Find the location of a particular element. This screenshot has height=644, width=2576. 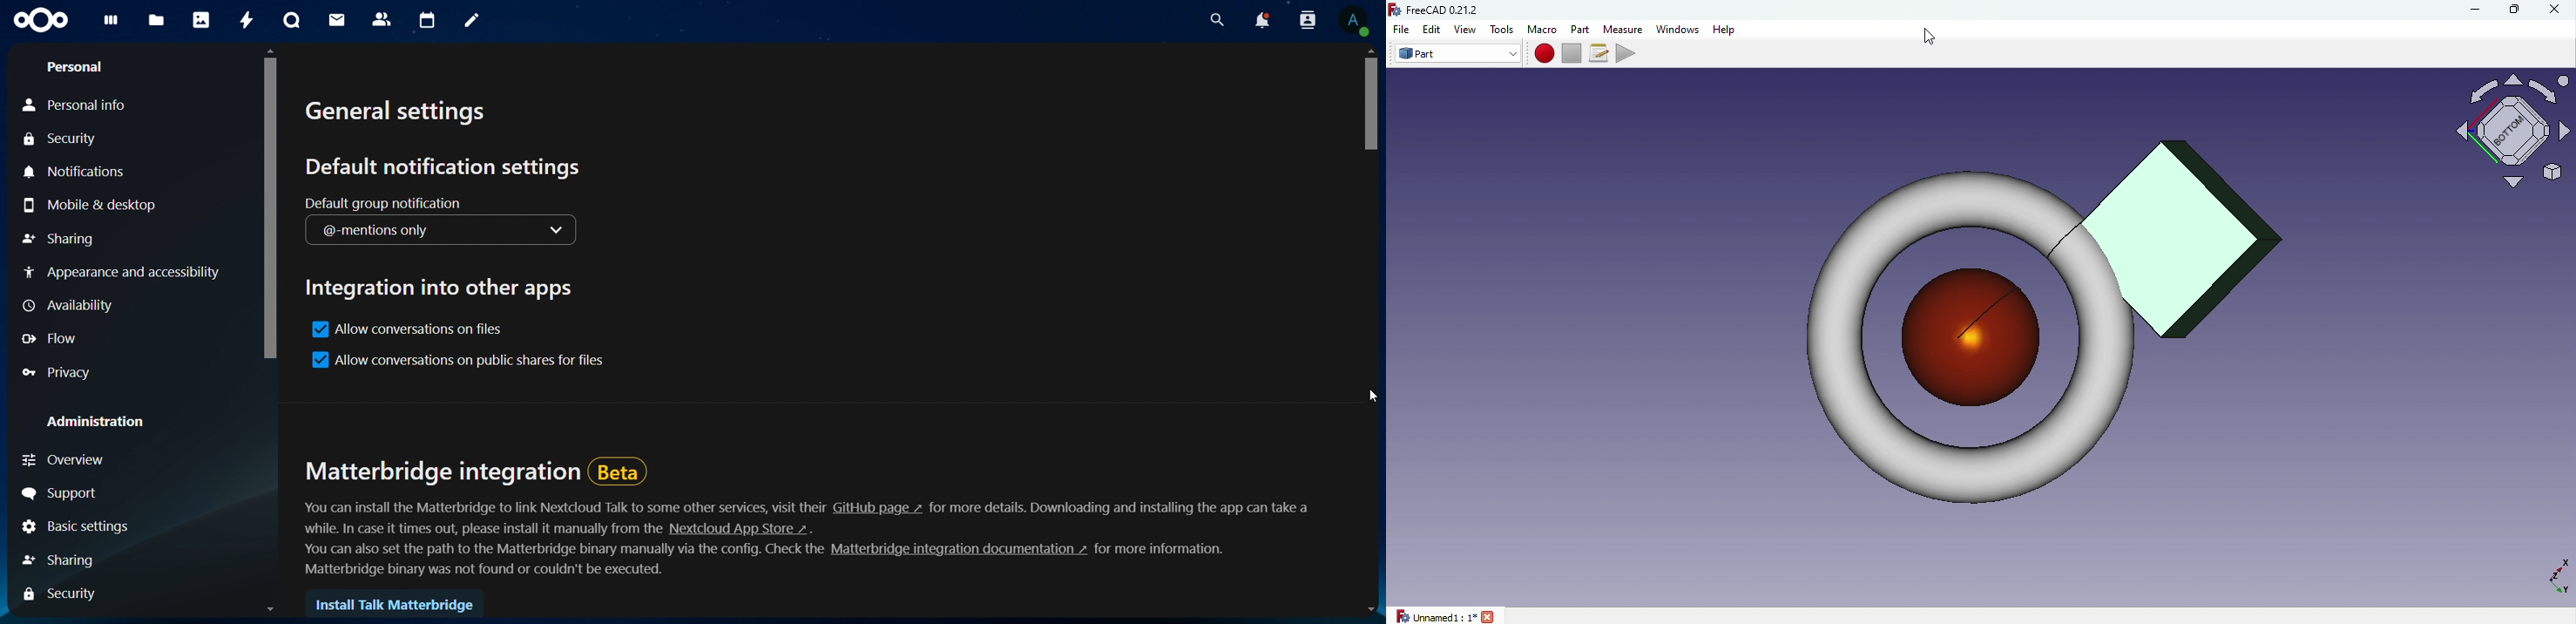

dashboard is located at coordinates (110, 23).